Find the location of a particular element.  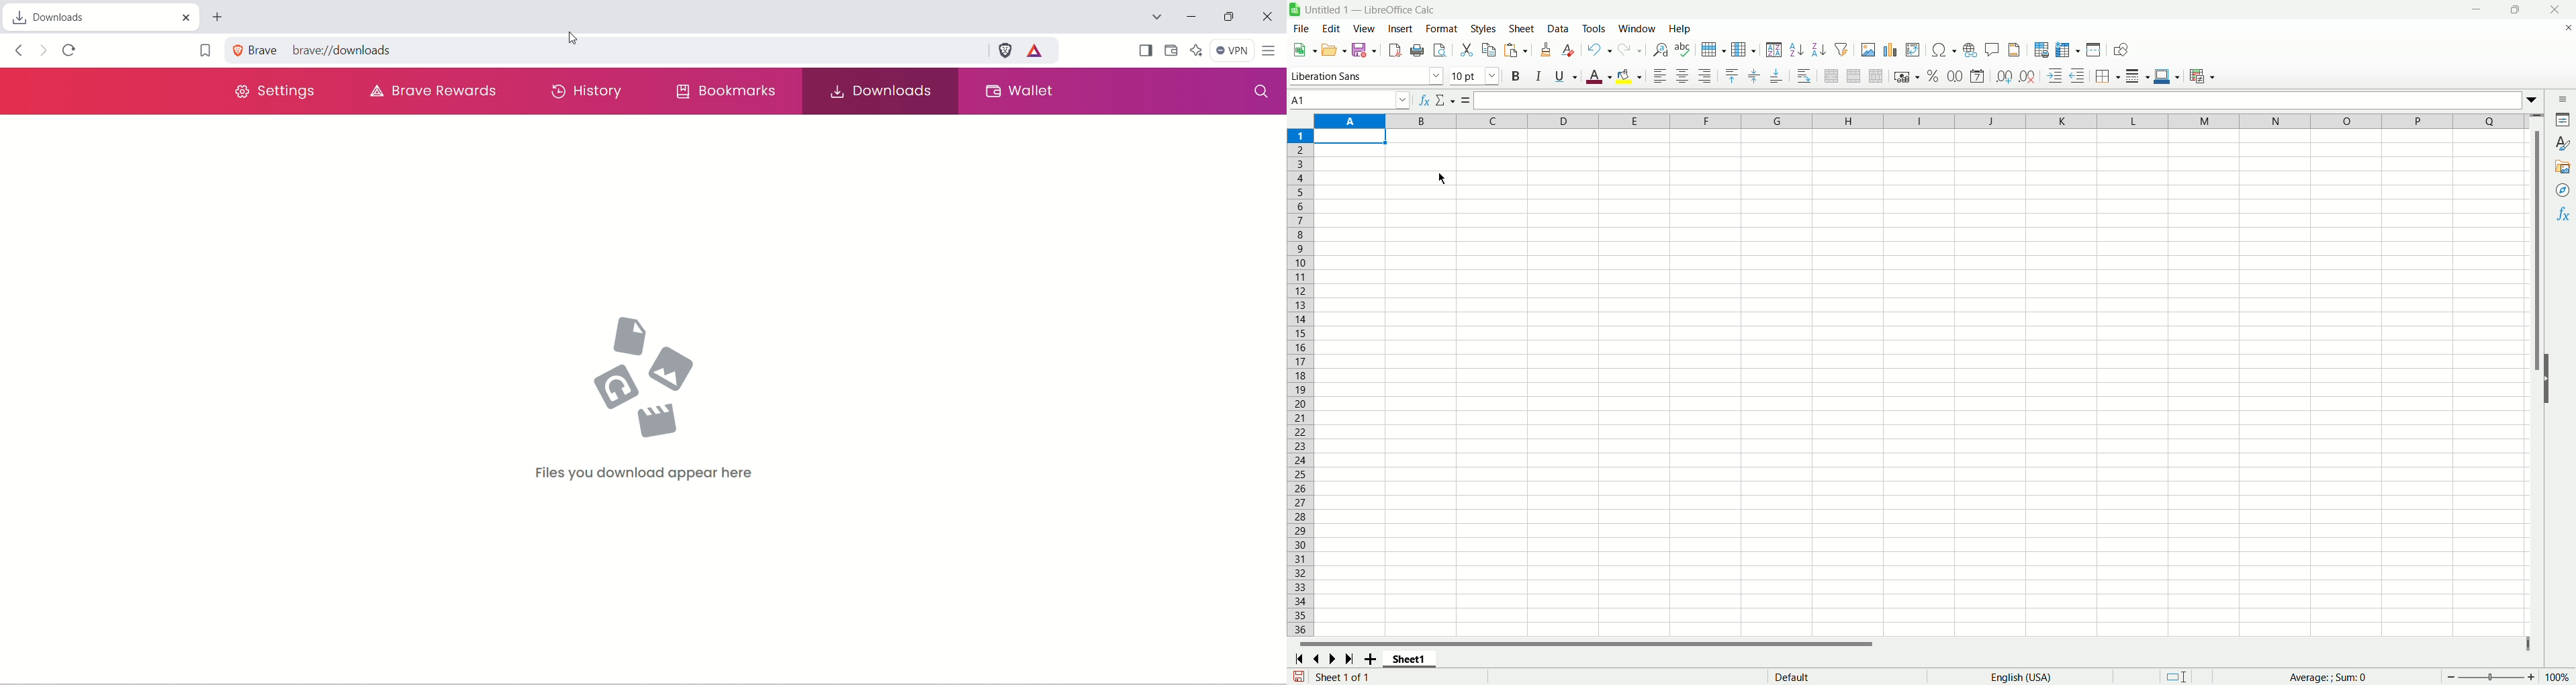

Default is located at coordinates (1841, 676).